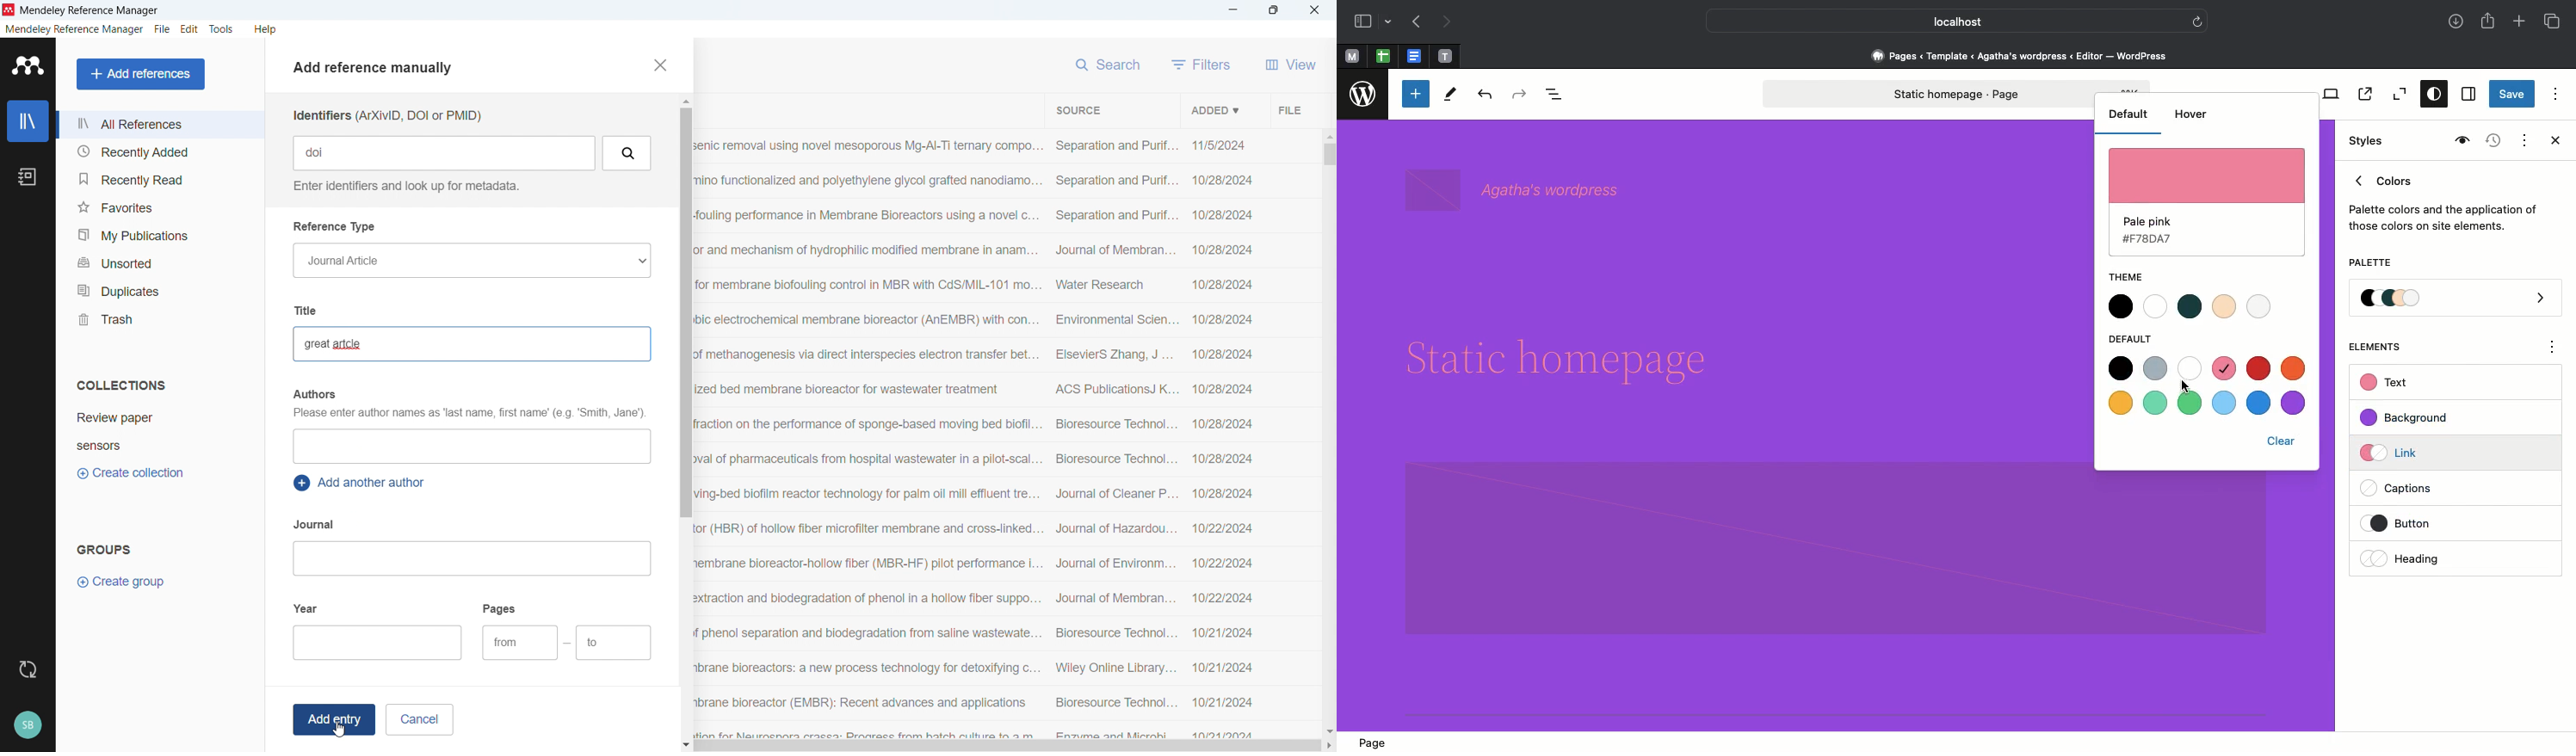  What do you see at coordinates (2387, 383) in the screenshot?
I see `Text` at bounding box center [2387, 383].